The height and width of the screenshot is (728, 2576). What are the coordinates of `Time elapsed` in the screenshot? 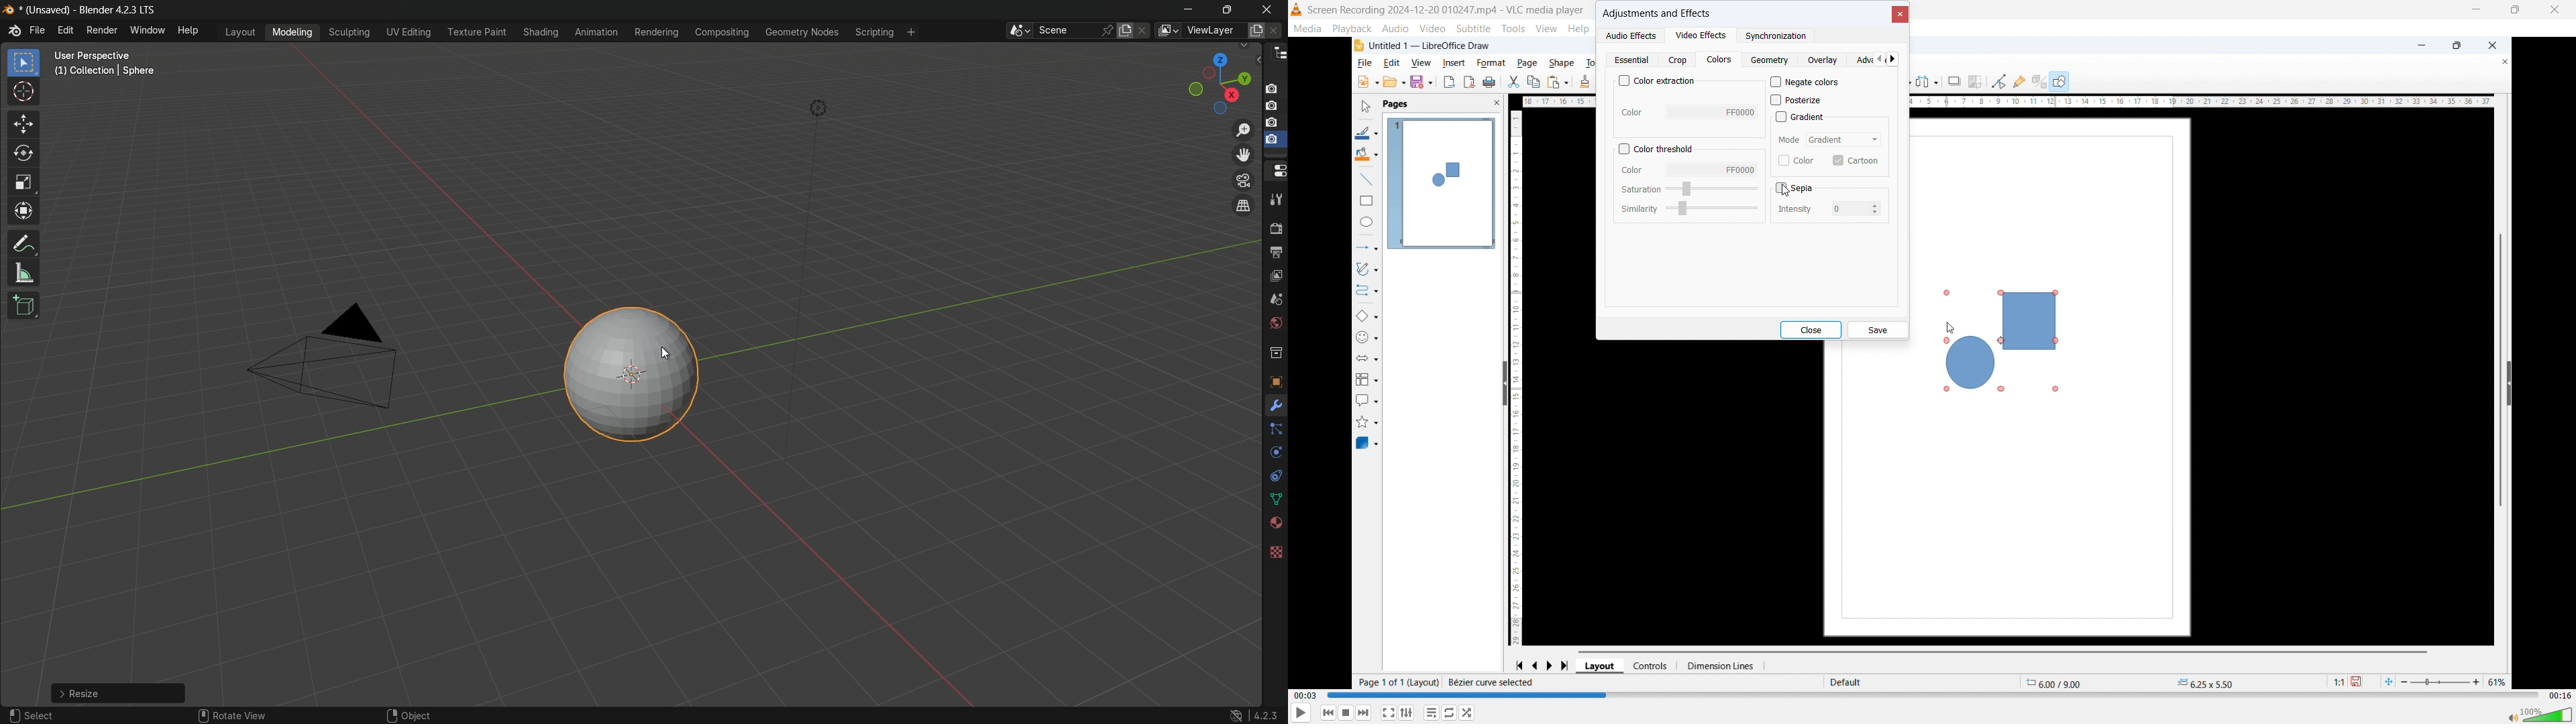 It's located at (1307, 696).